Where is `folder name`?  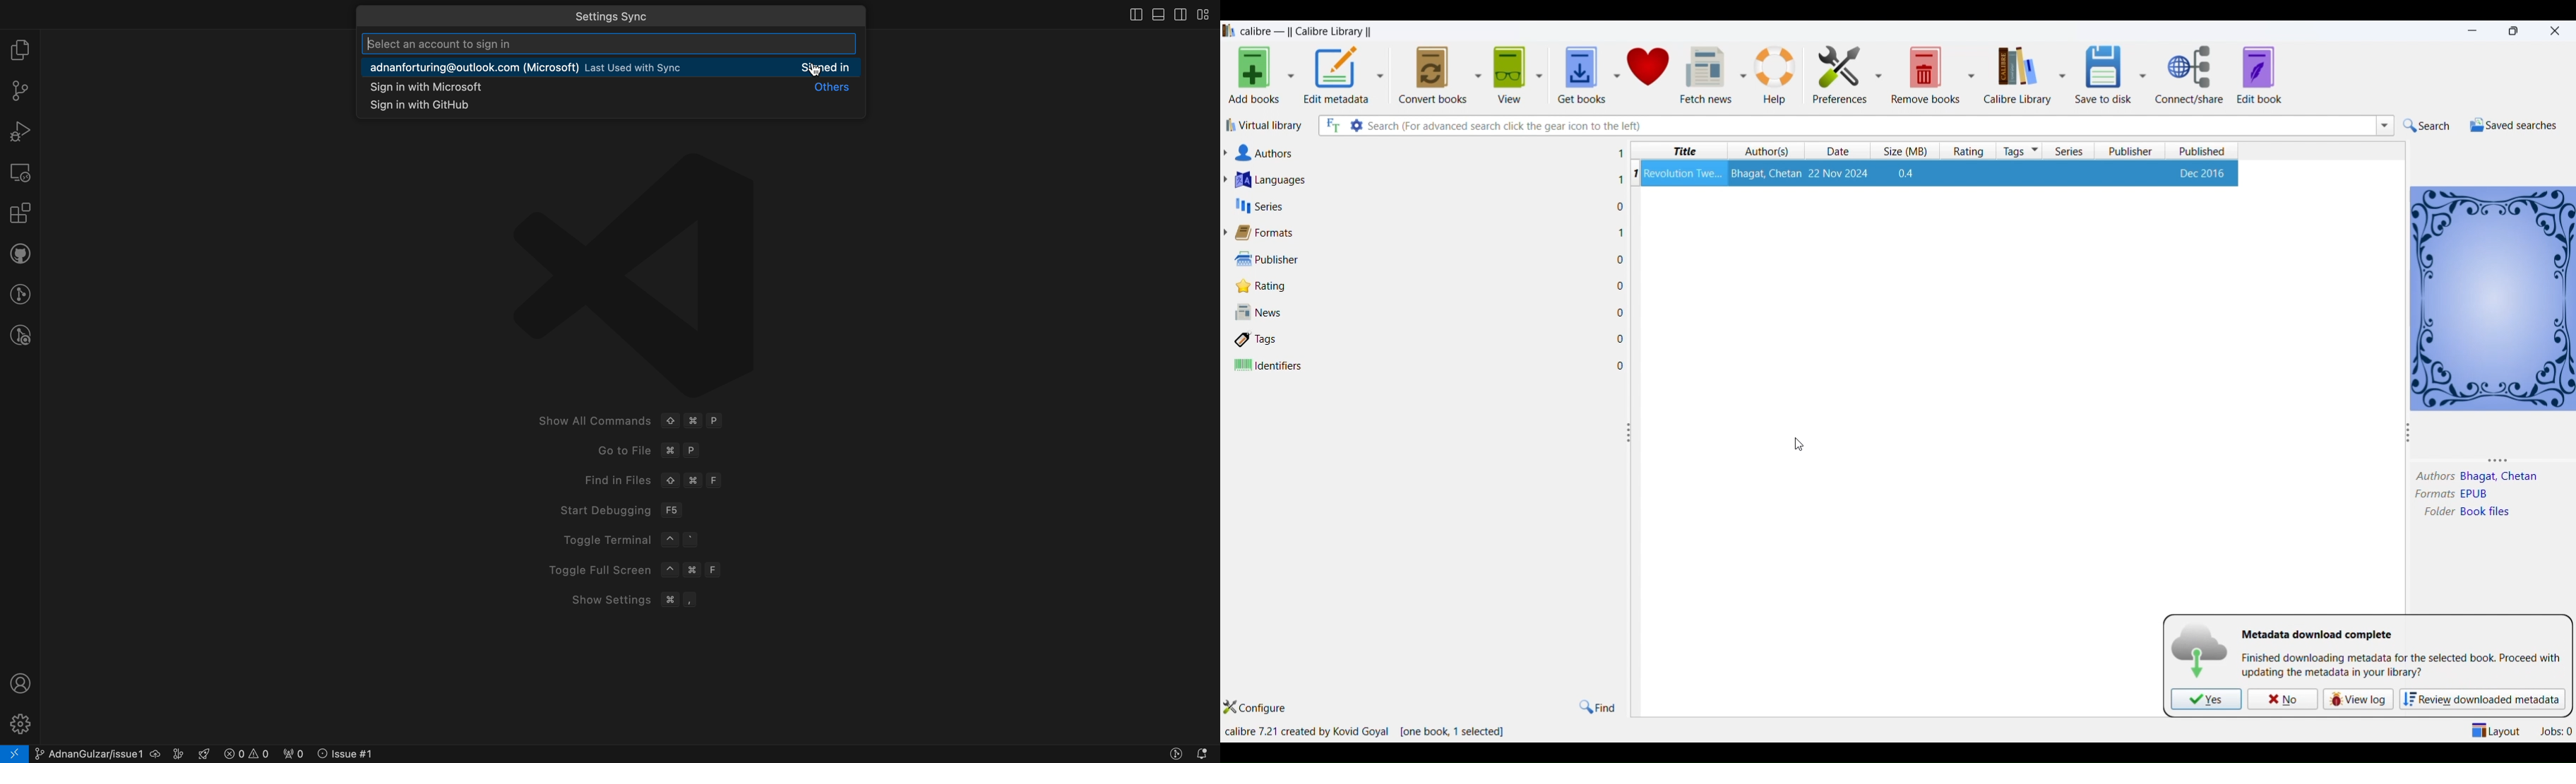 folder name is located at coordinates (2488, 512).